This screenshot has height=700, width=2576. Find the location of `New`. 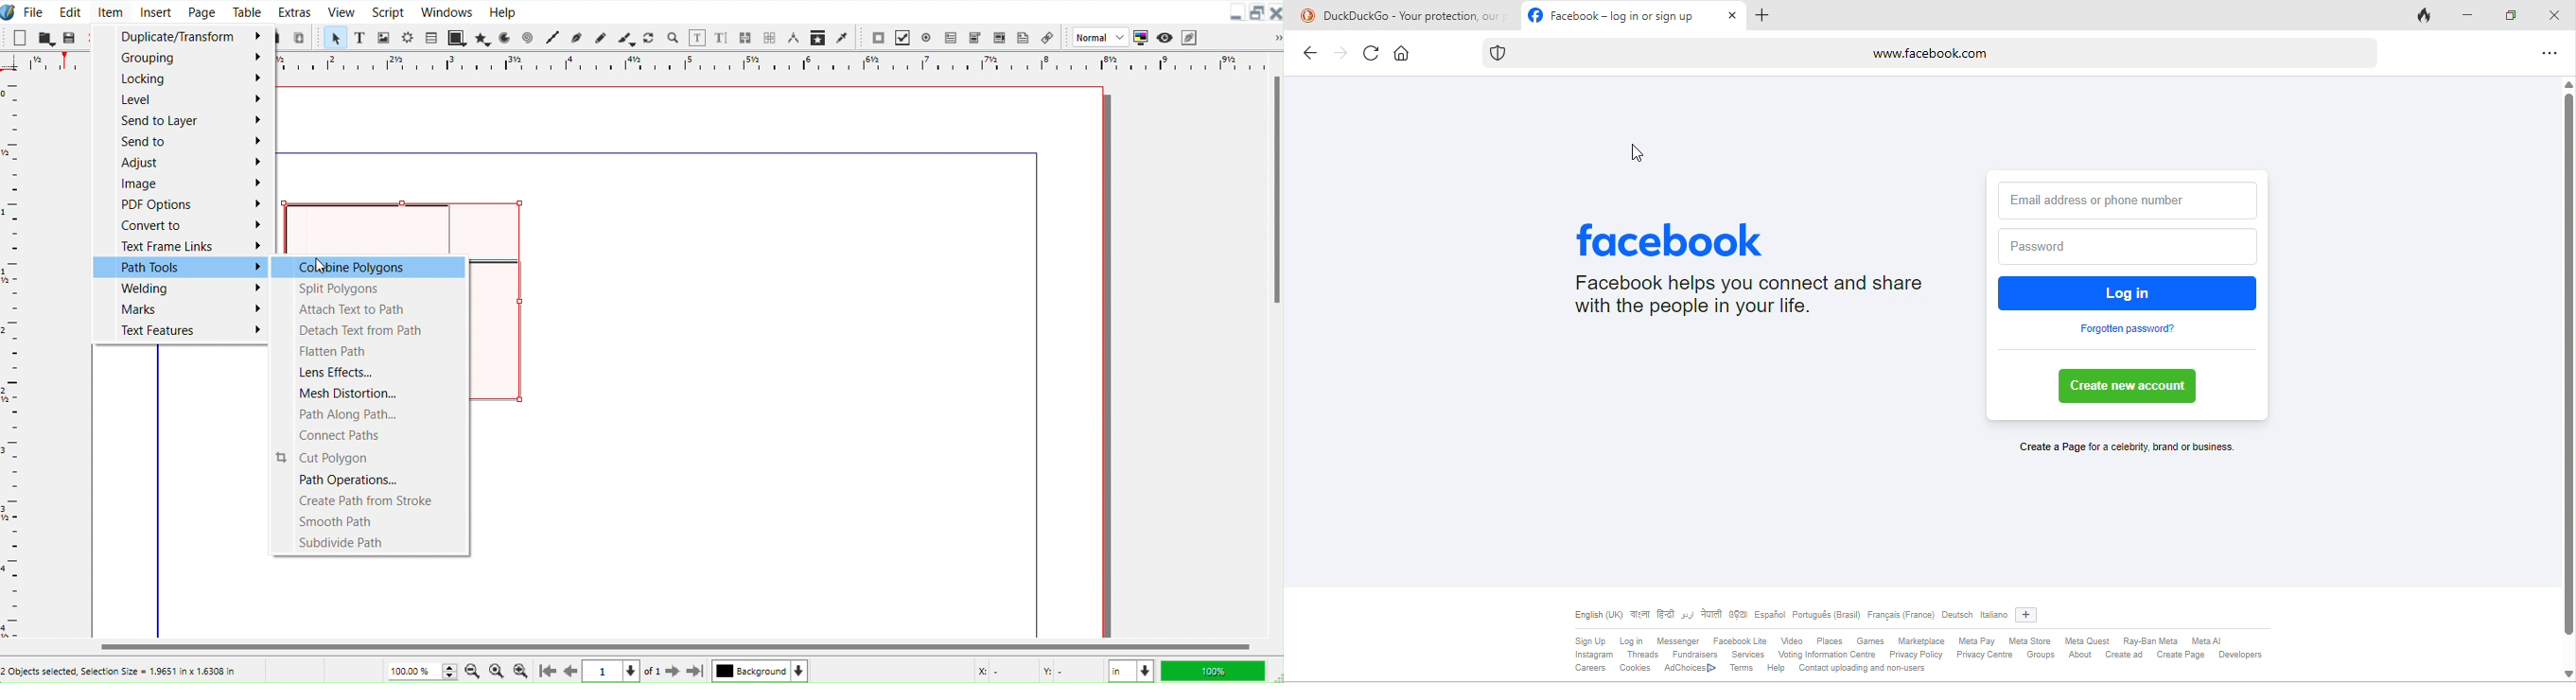

New is located at coordinates (19, 37).